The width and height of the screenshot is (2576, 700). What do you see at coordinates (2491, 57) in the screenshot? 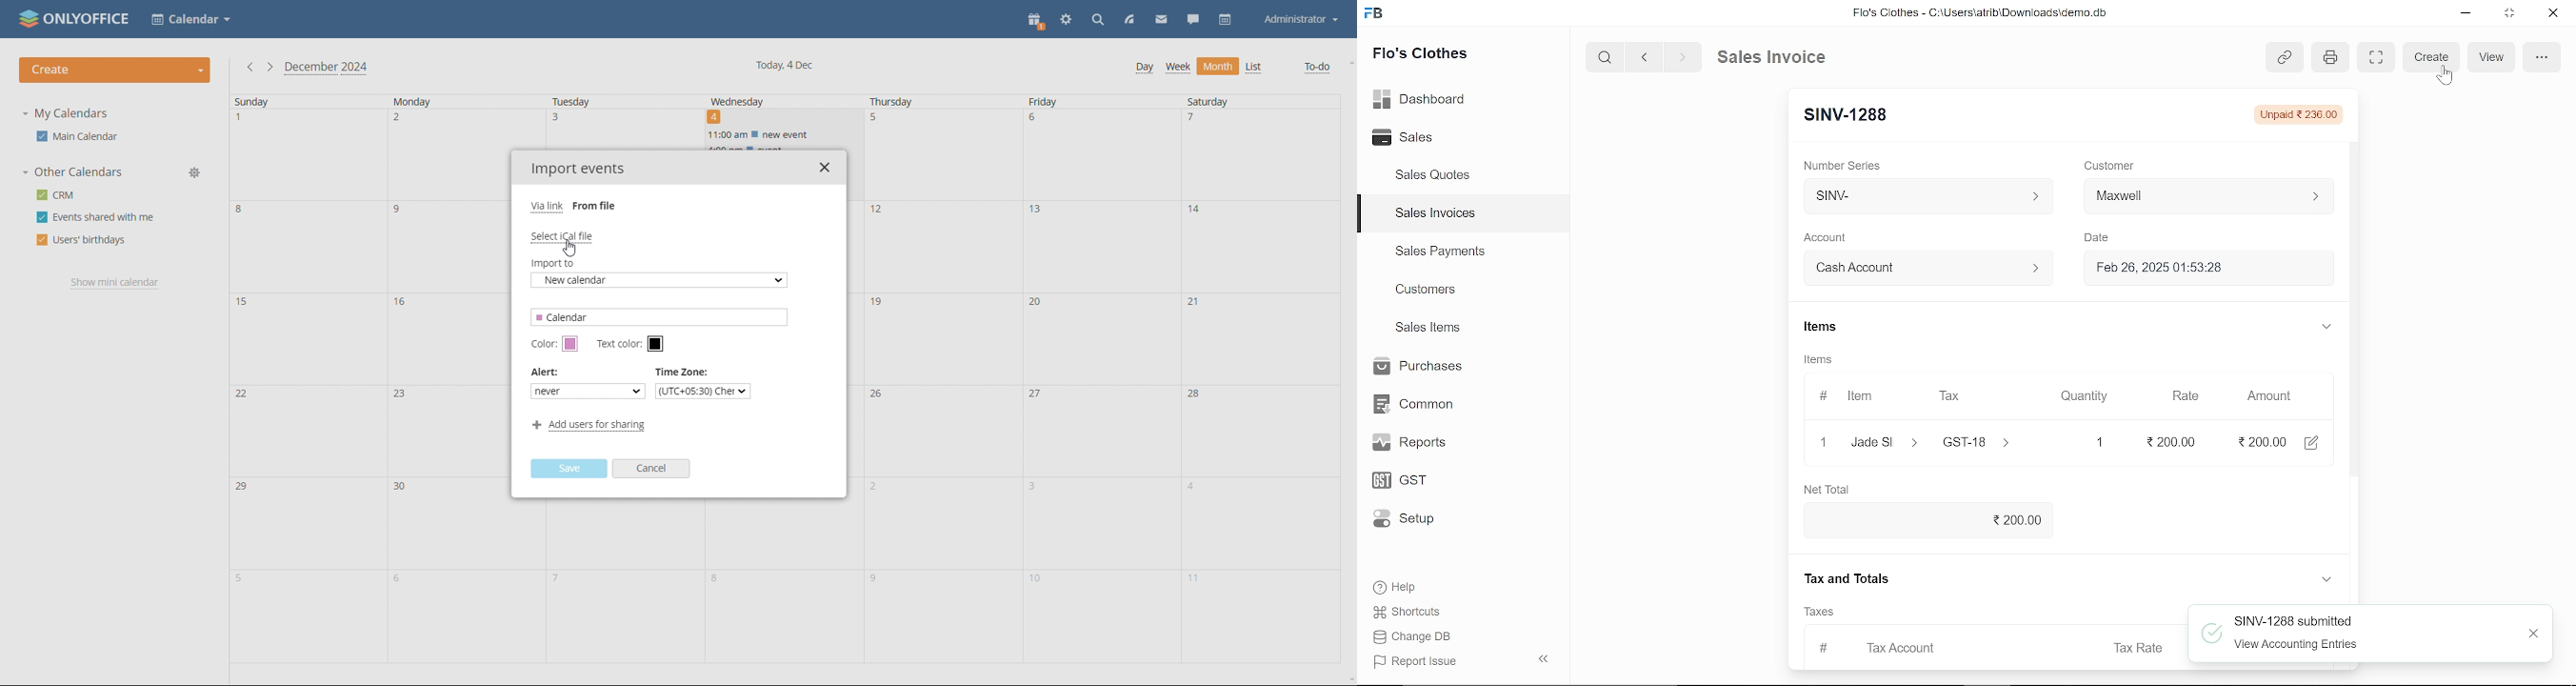
I see `View` at bounding box center [2491, 57].